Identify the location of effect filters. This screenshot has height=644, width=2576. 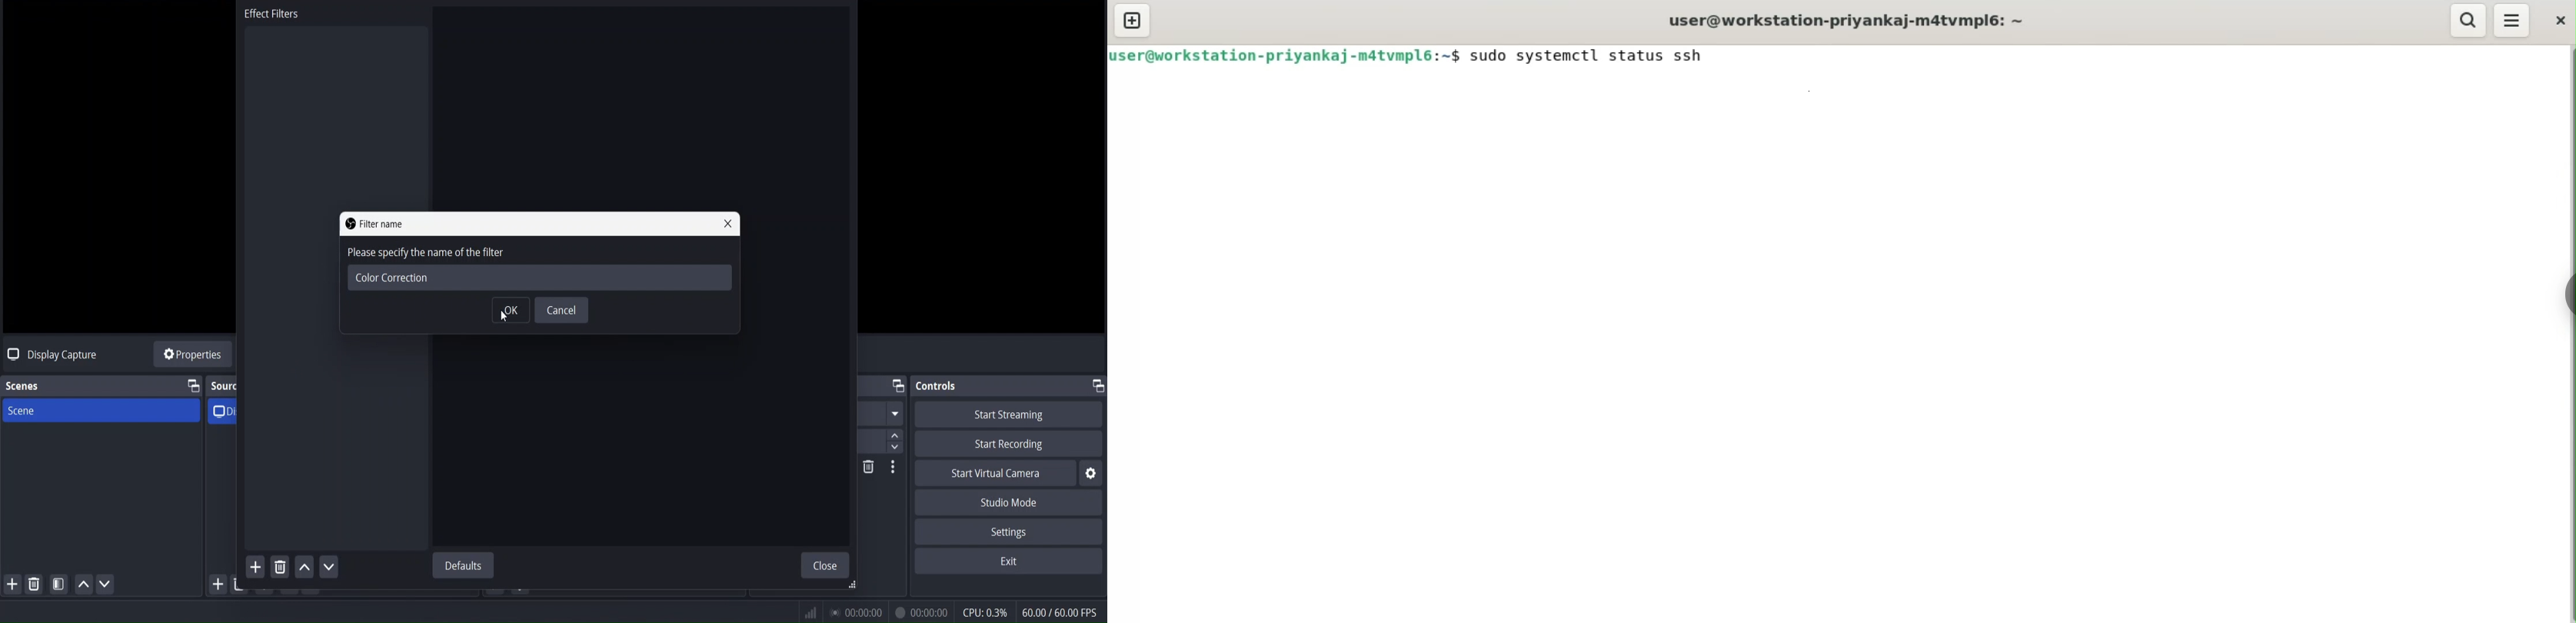
(272, 16).